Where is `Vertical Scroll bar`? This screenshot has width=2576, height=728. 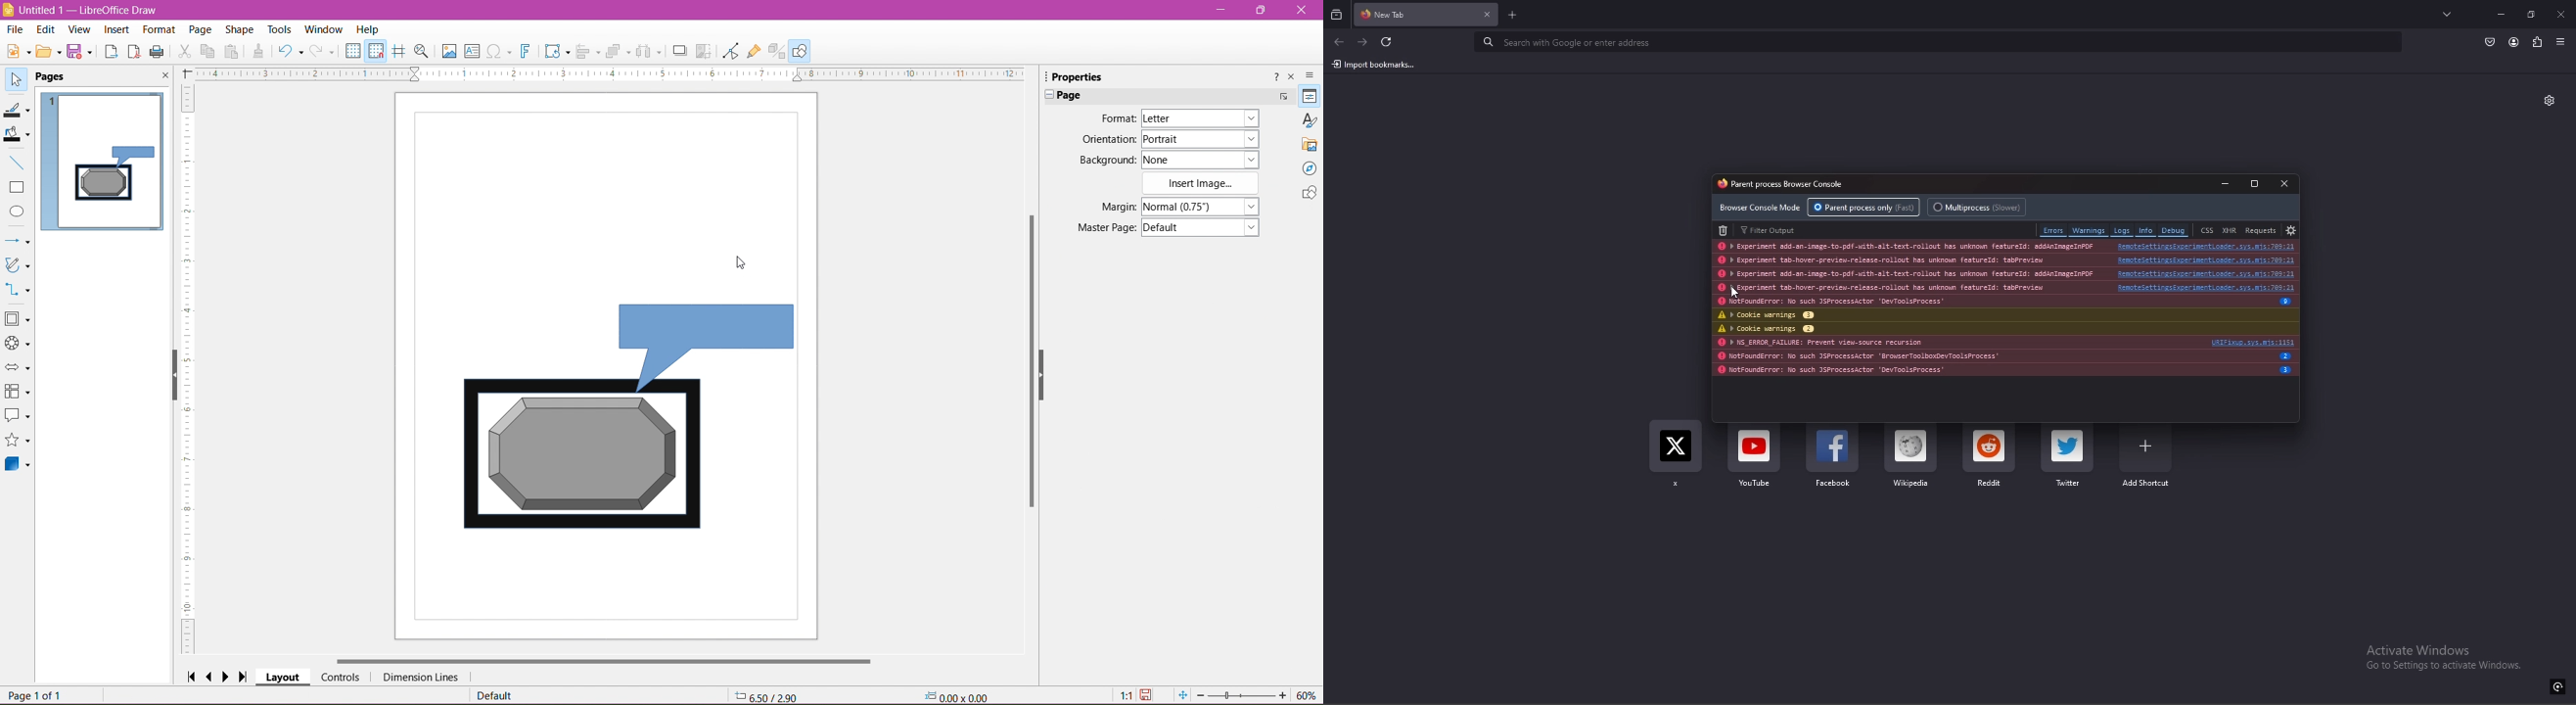 Vertical Scroll bar is located at coordinates (1032, 366).